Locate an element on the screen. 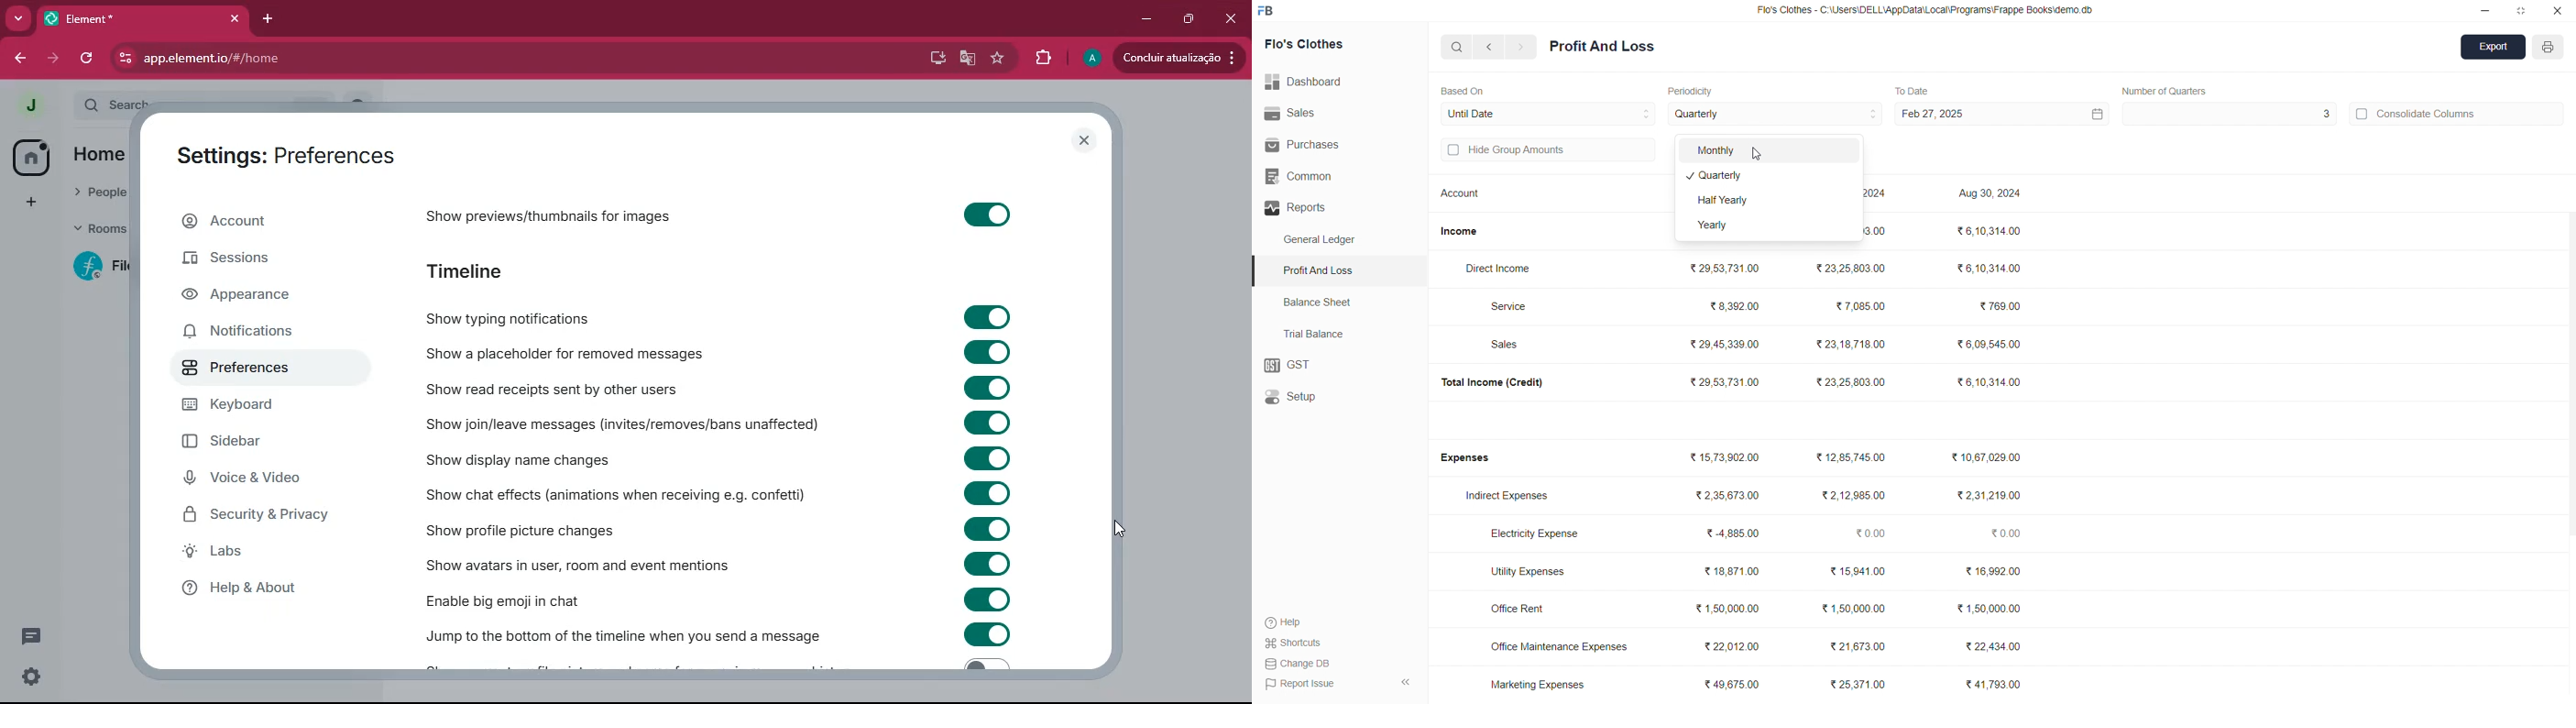 Image resolution: width=2576 pixels, height=728 pixels. ₹41,793.00 is located at coordinates (1997, 685).